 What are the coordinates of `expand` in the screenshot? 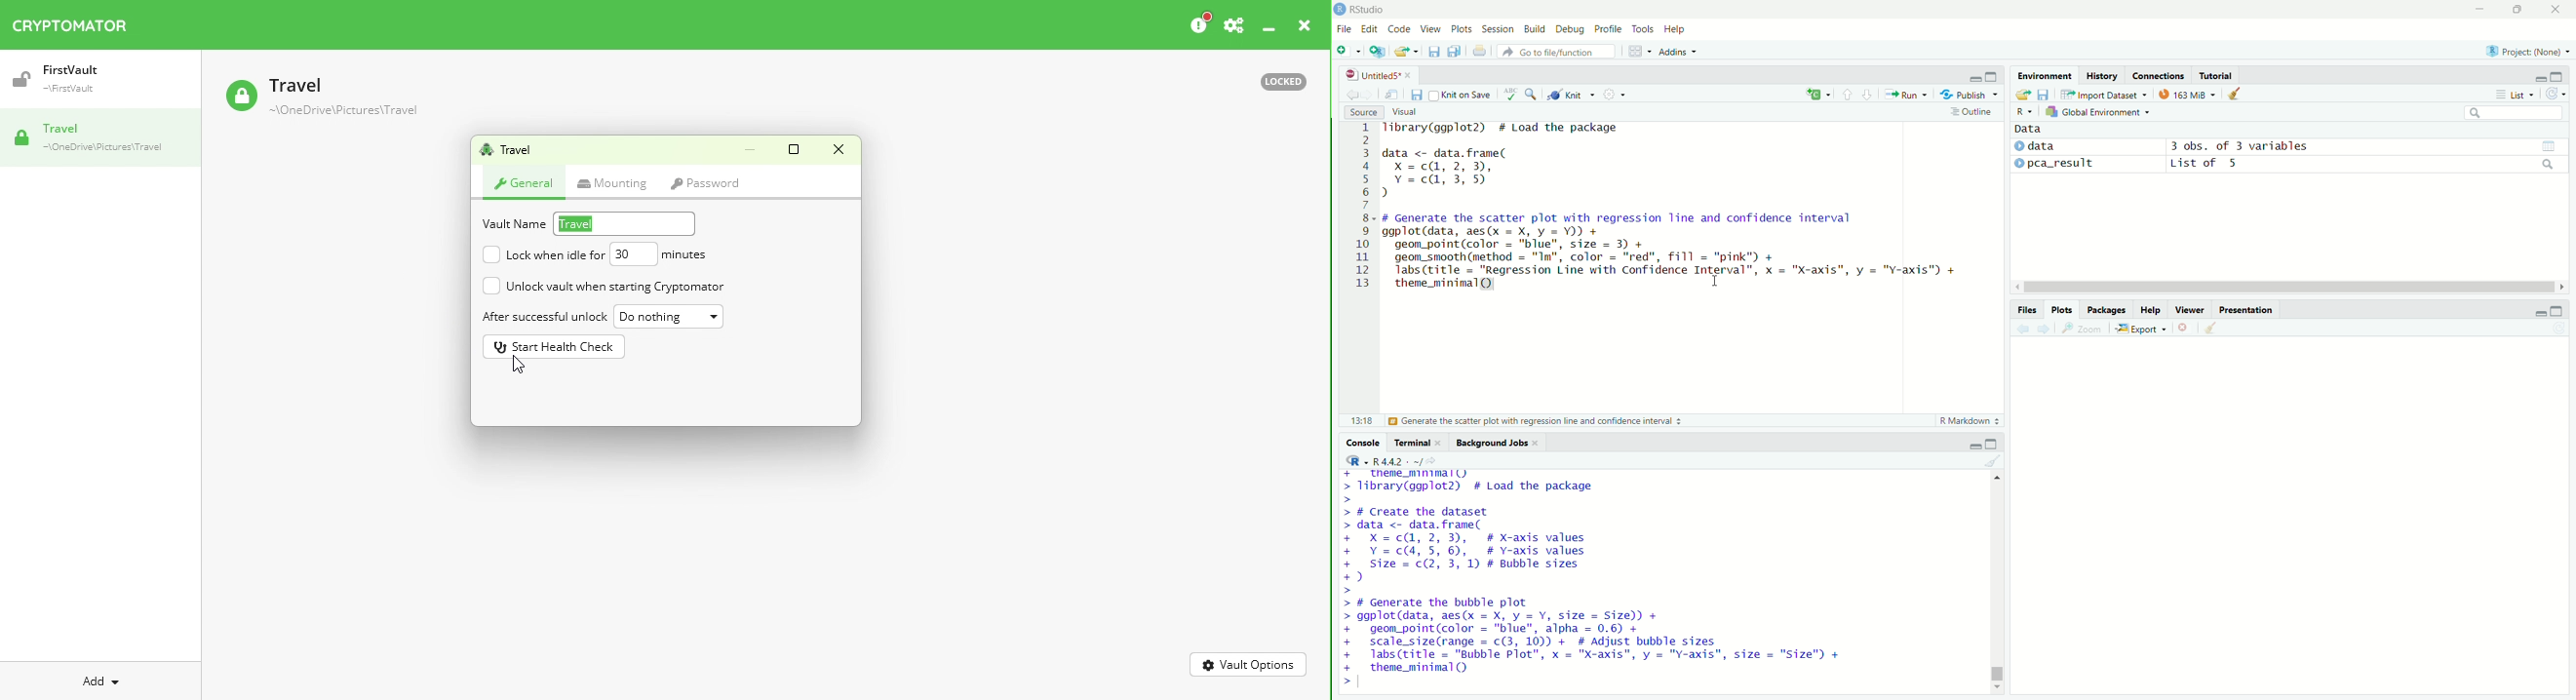 It's located at (1993, 76).